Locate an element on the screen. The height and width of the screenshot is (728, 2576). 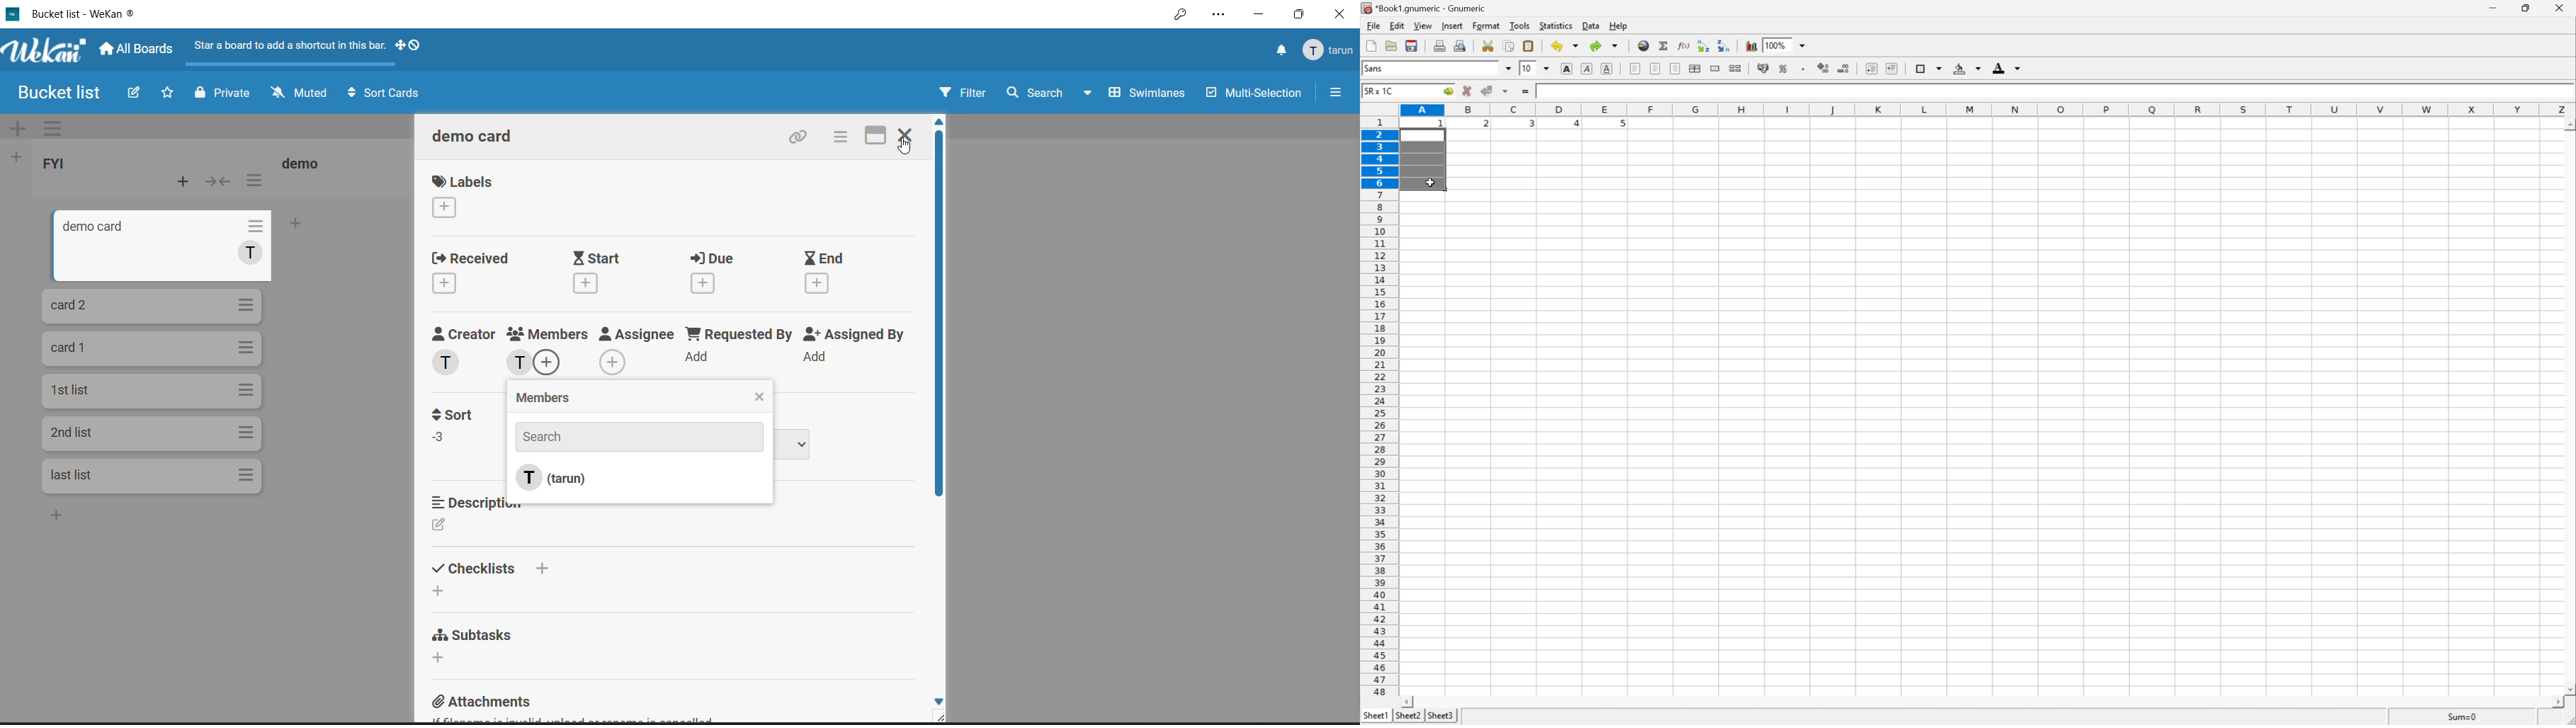
Sort the selected region in ascending order based on the first column selected is located at coordinates (1704, 44).